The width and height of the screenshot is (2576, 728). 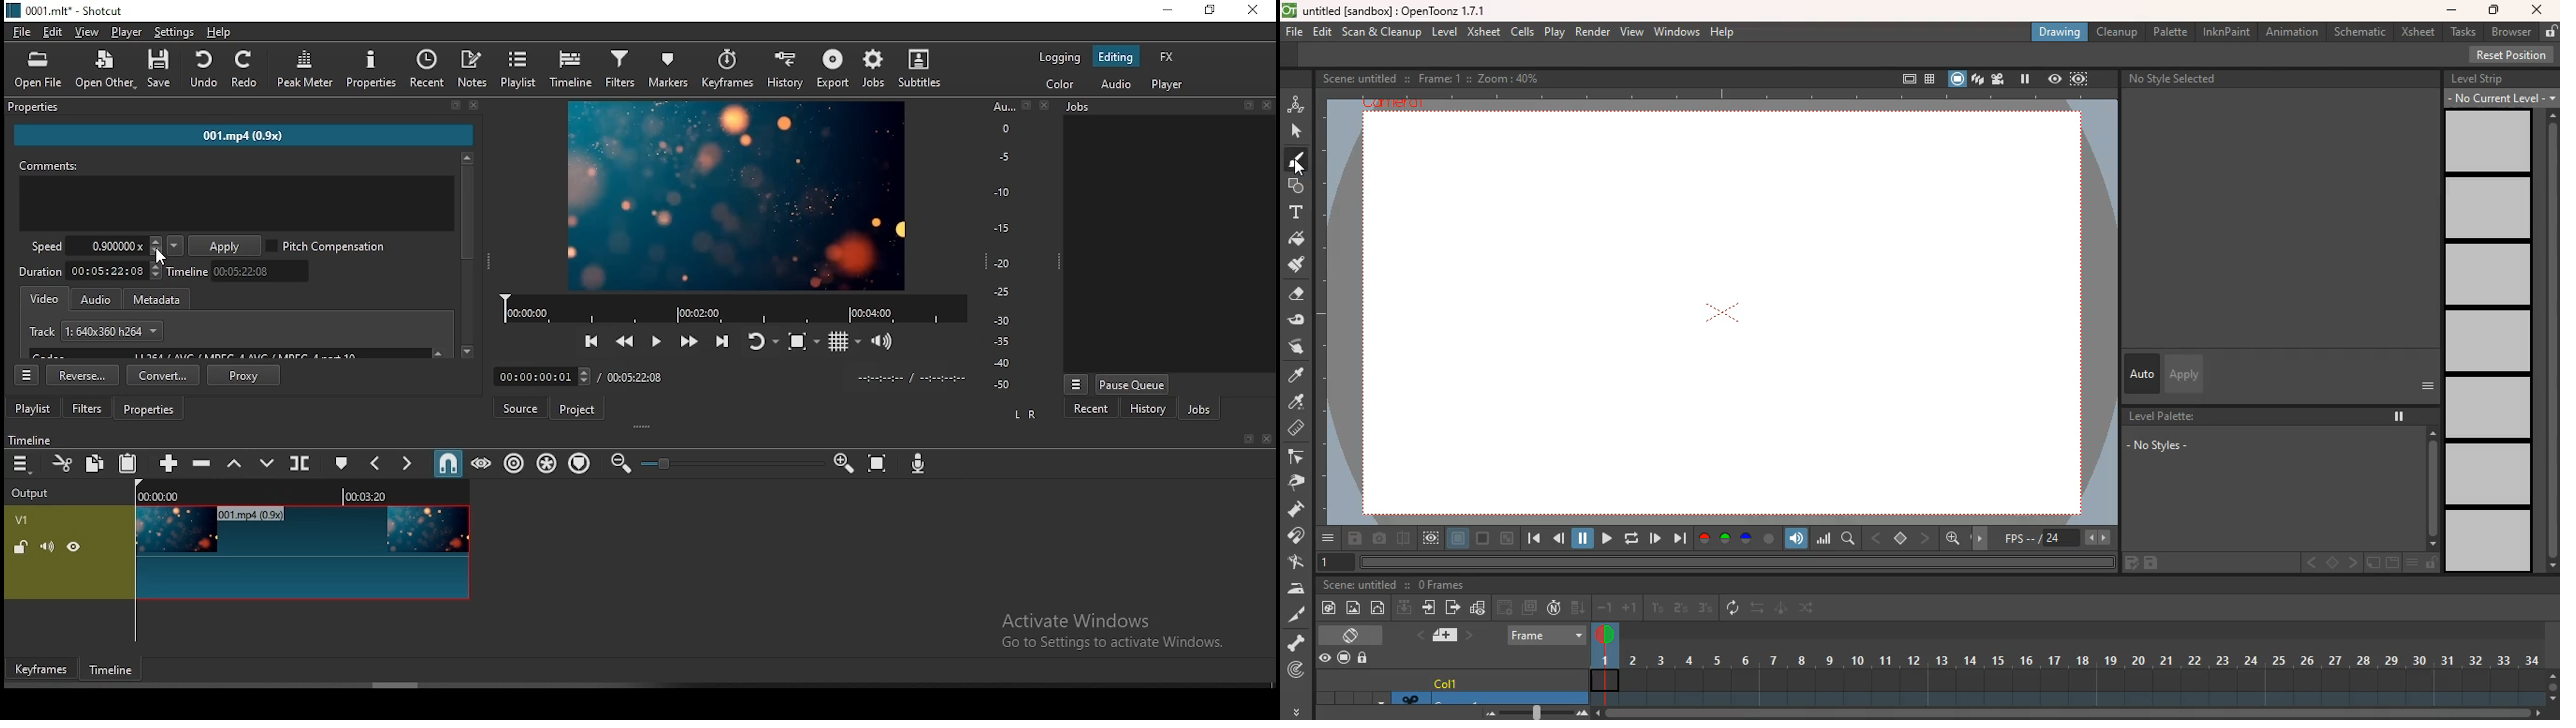 I want to click on select, so click(x=1298, y=131).